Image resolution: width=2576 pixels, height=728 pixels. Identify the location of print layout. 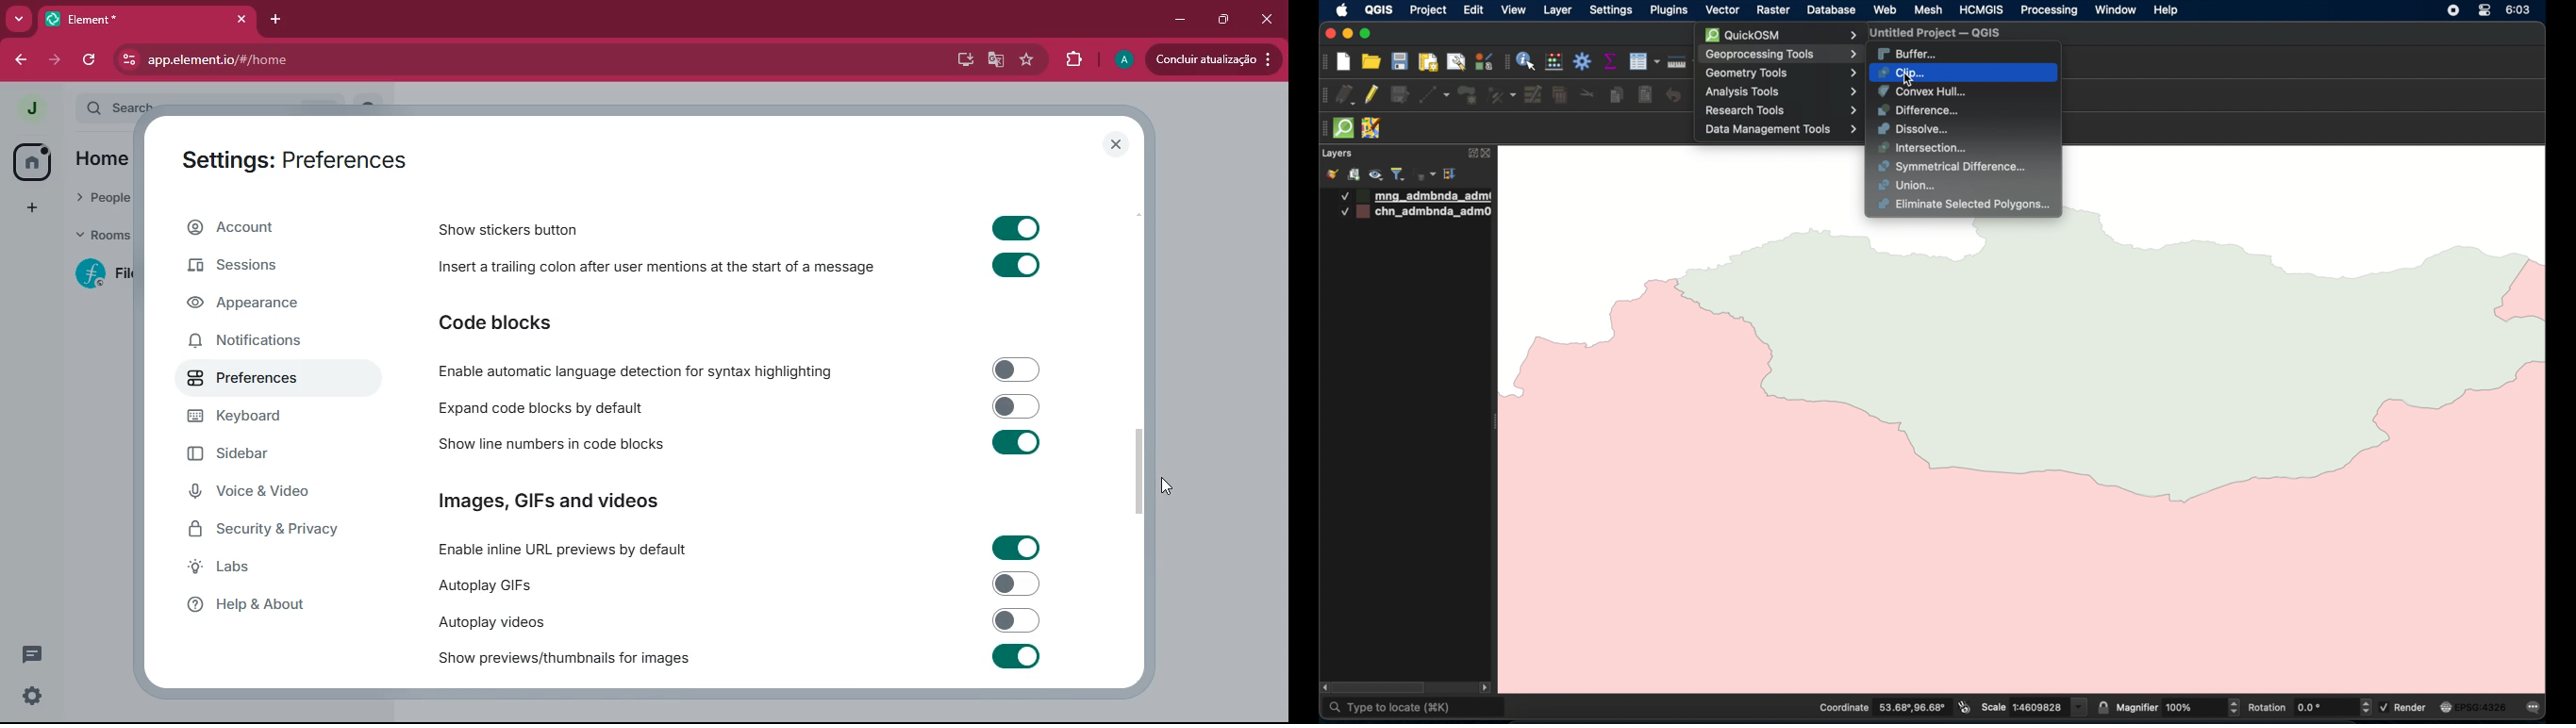
(1427, 63).